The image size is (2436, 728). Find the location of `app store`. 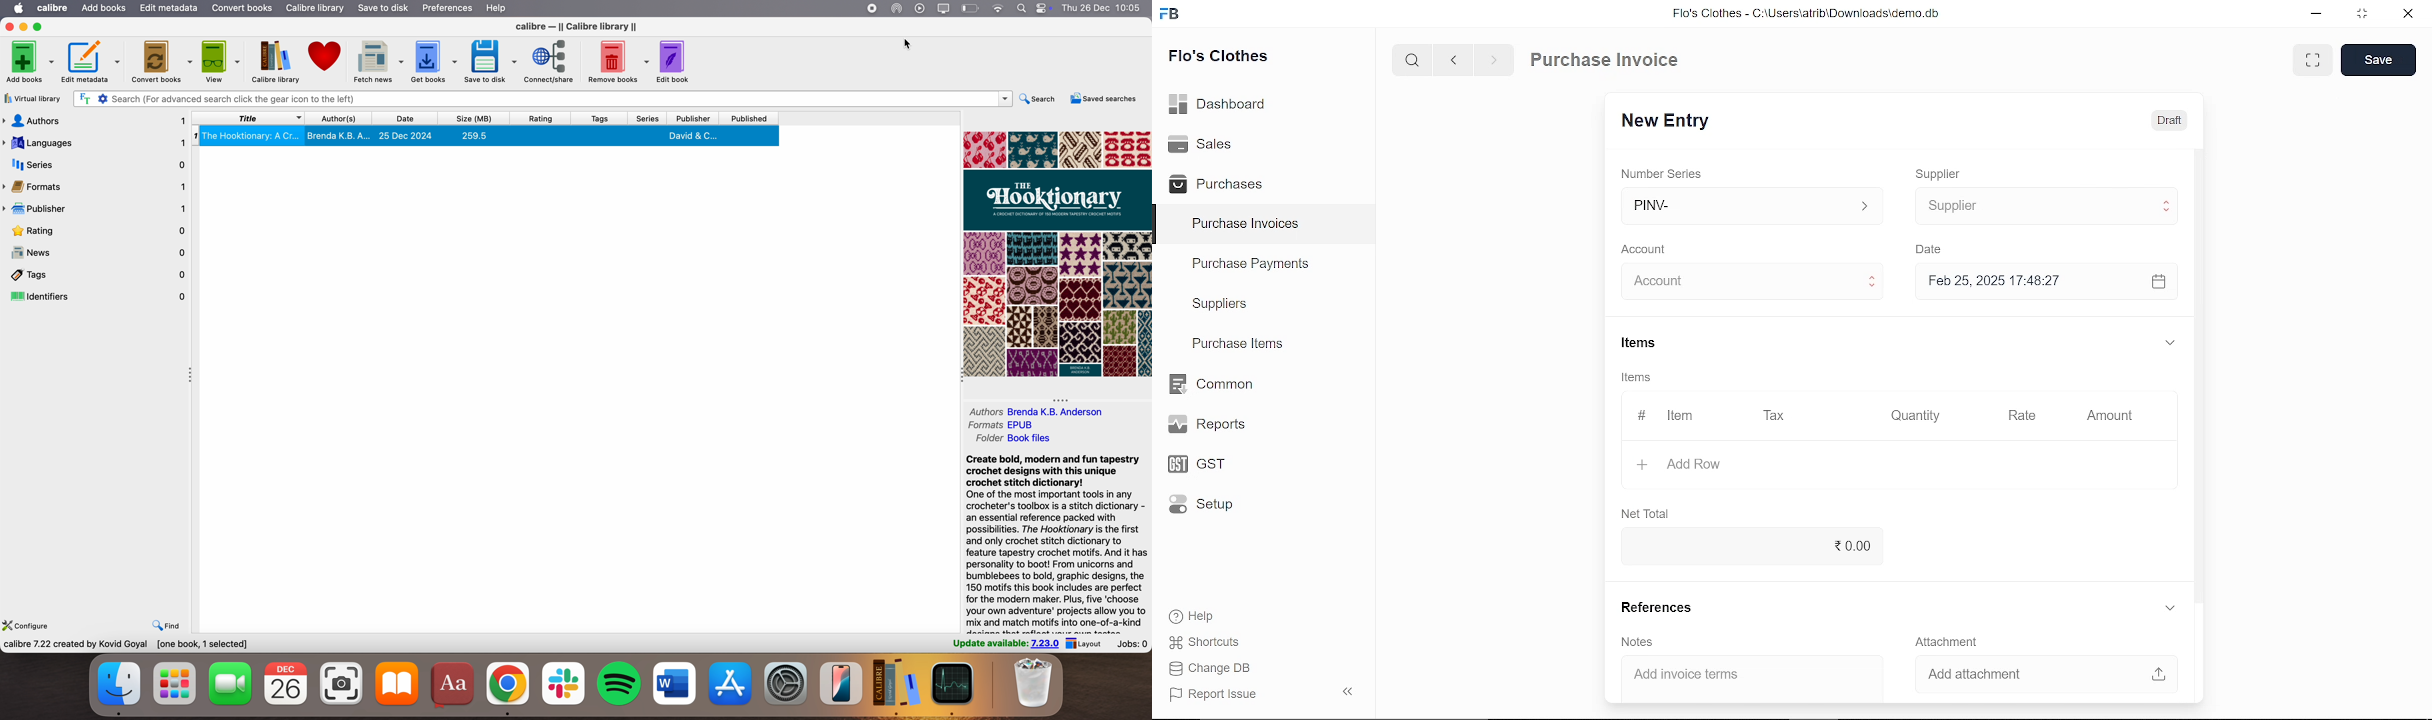

app store is located at coordinates (730, 681).